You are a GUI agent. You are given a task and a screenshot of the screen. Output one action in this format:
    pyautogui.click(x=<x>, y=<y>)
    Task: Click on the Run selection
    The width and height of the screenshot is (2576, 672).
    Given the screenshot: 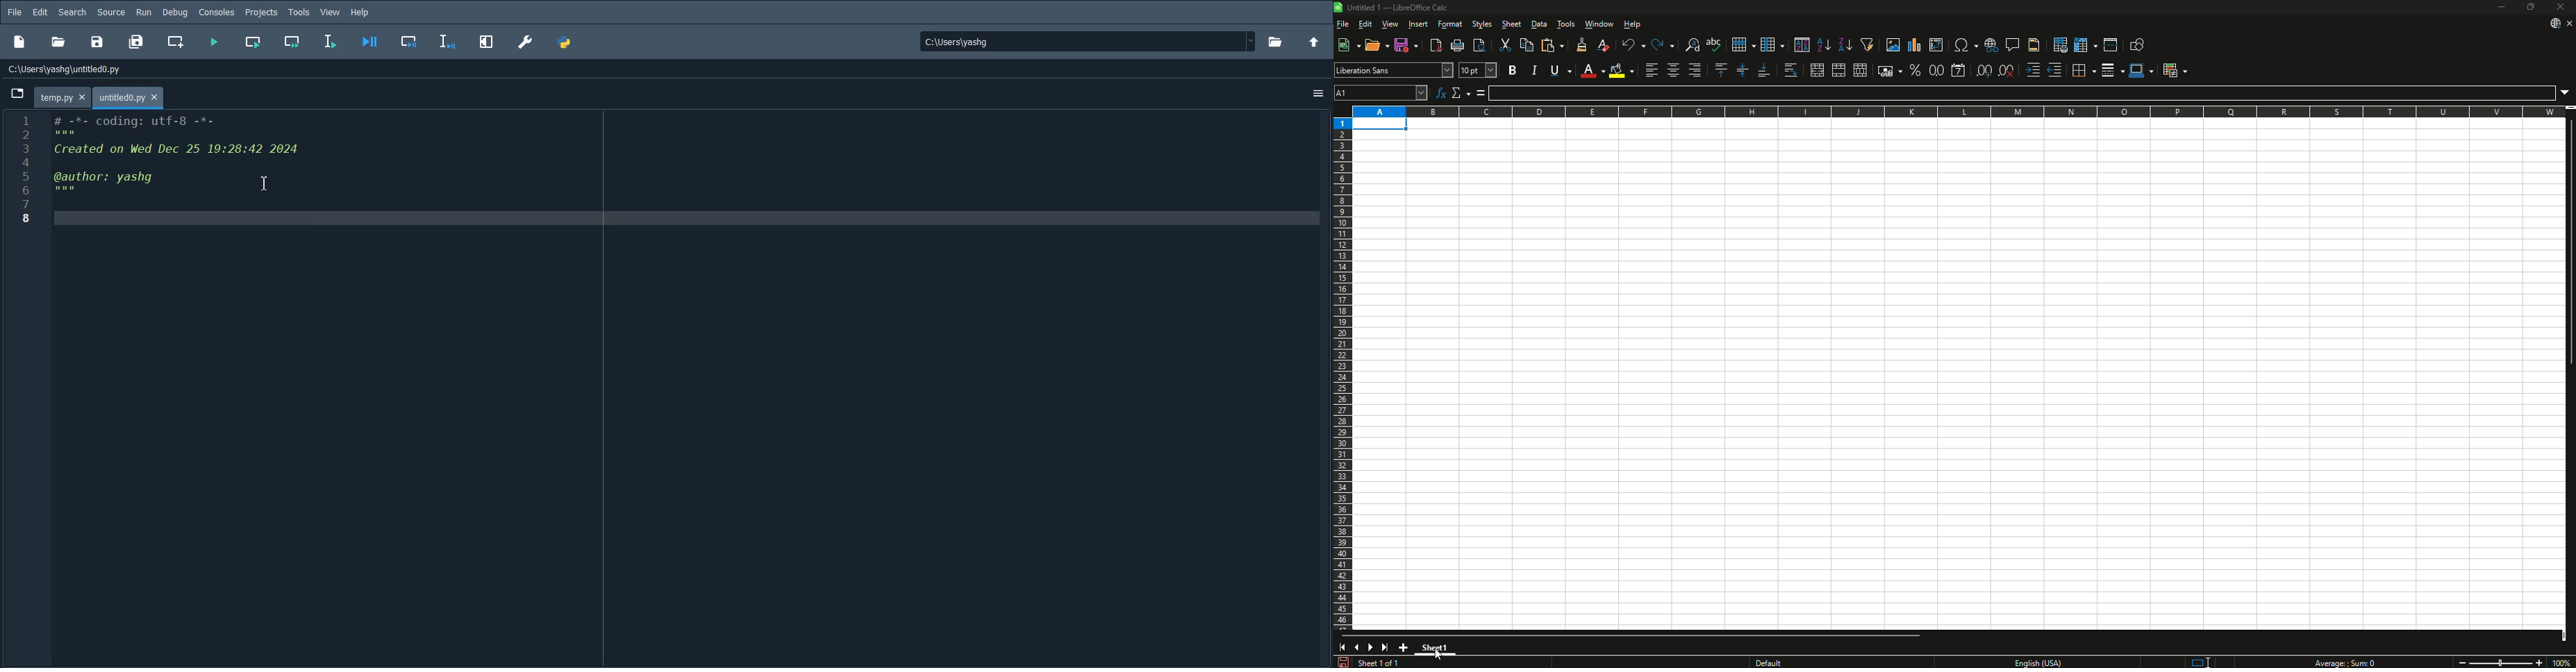 What is the action you would take?
    pyautogui.click(x=331, y=43)
    